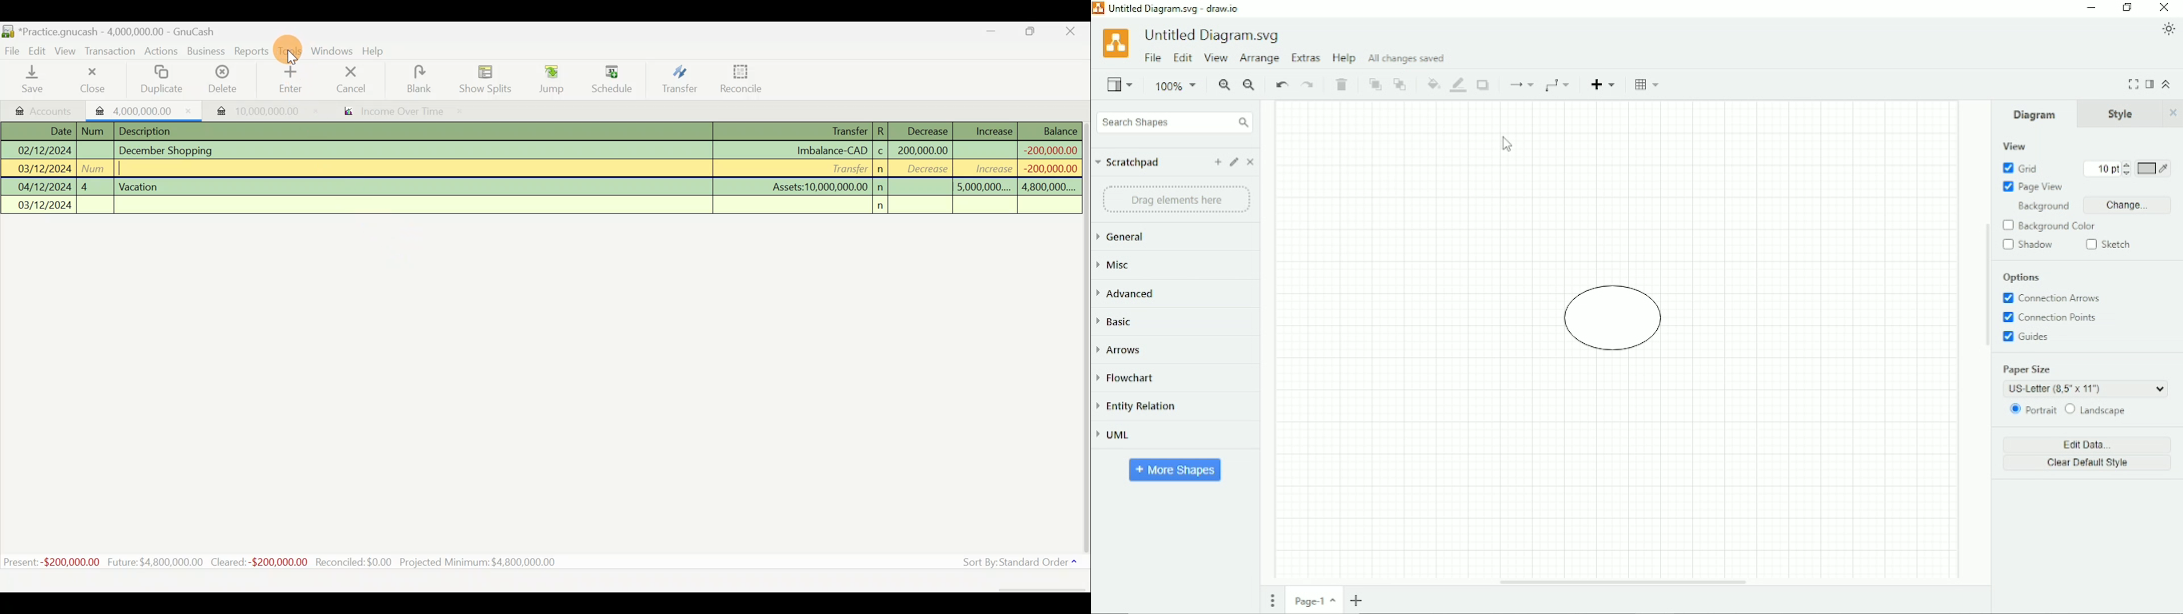 Image resolution: width=2184 pixels, height=616 pixels. What do you see at coordinates (1176, 87) in the screenshot?
I see `Zoom 100%` at bounding box center [1176, 87].